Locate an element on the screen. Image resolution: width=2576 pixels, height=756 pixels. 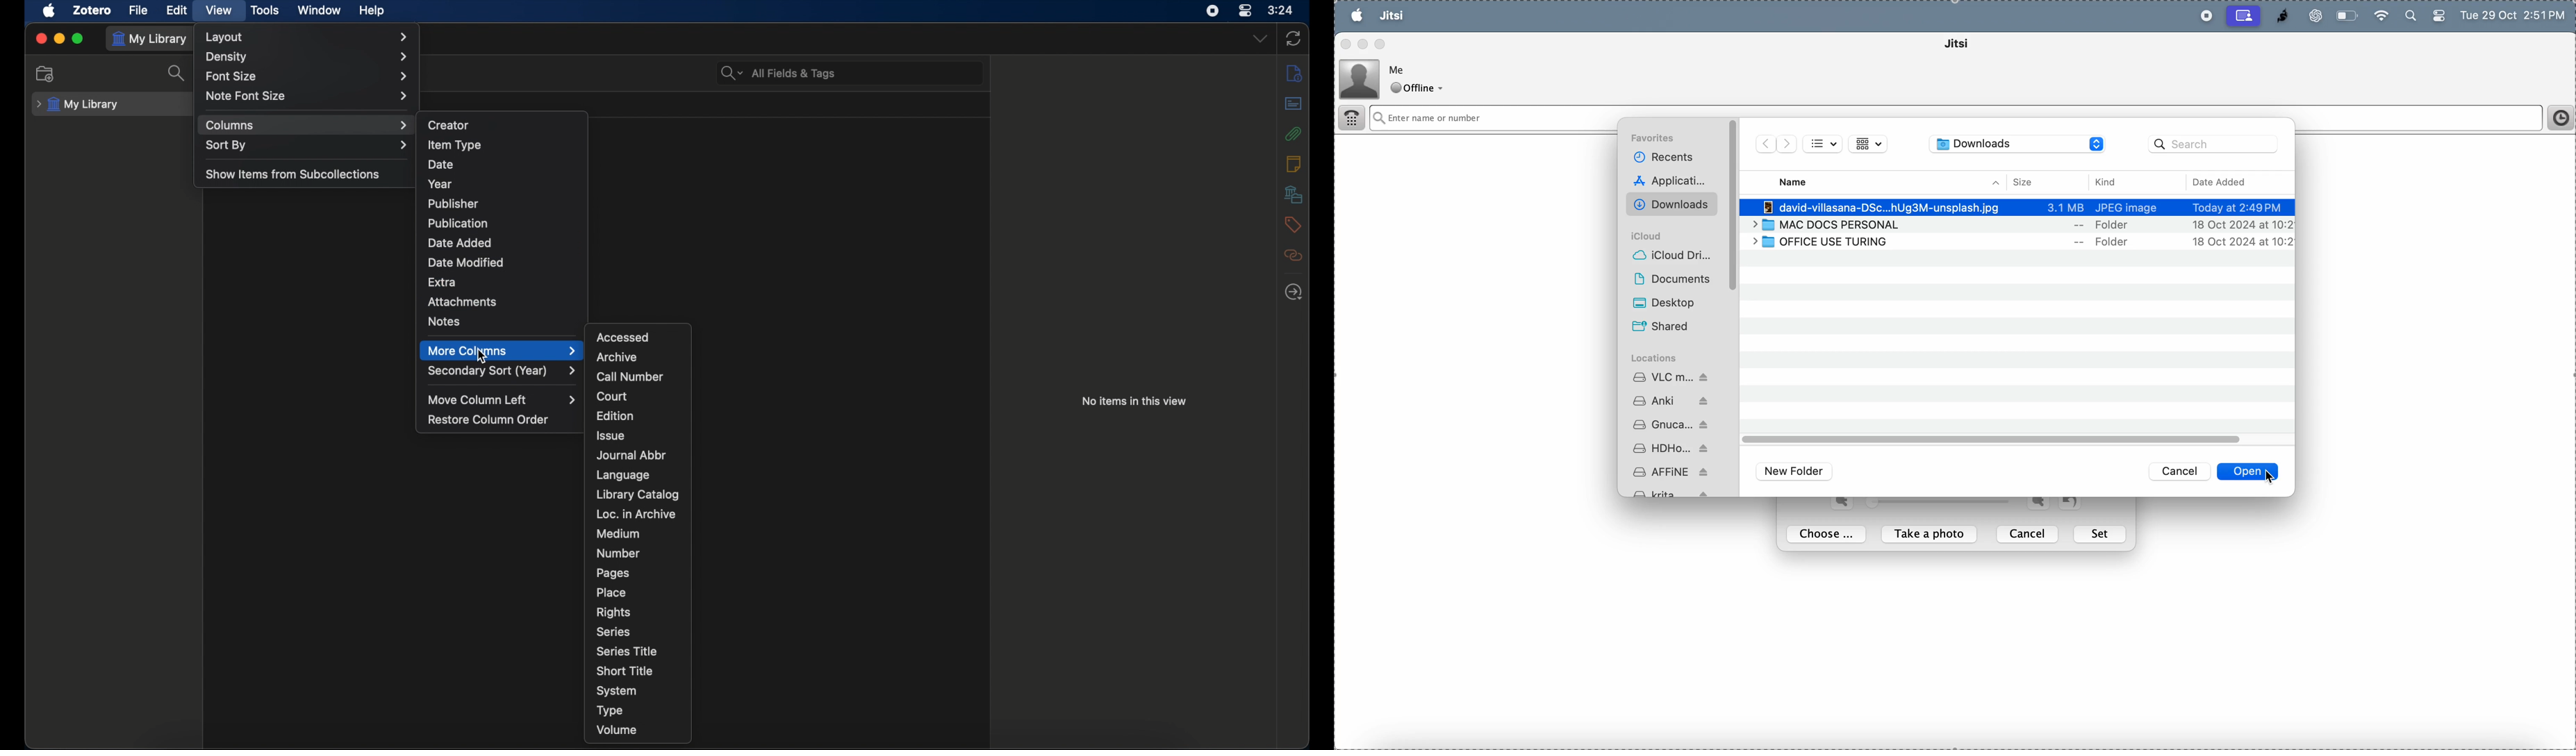
date modified is located at coordinates (467, 262).